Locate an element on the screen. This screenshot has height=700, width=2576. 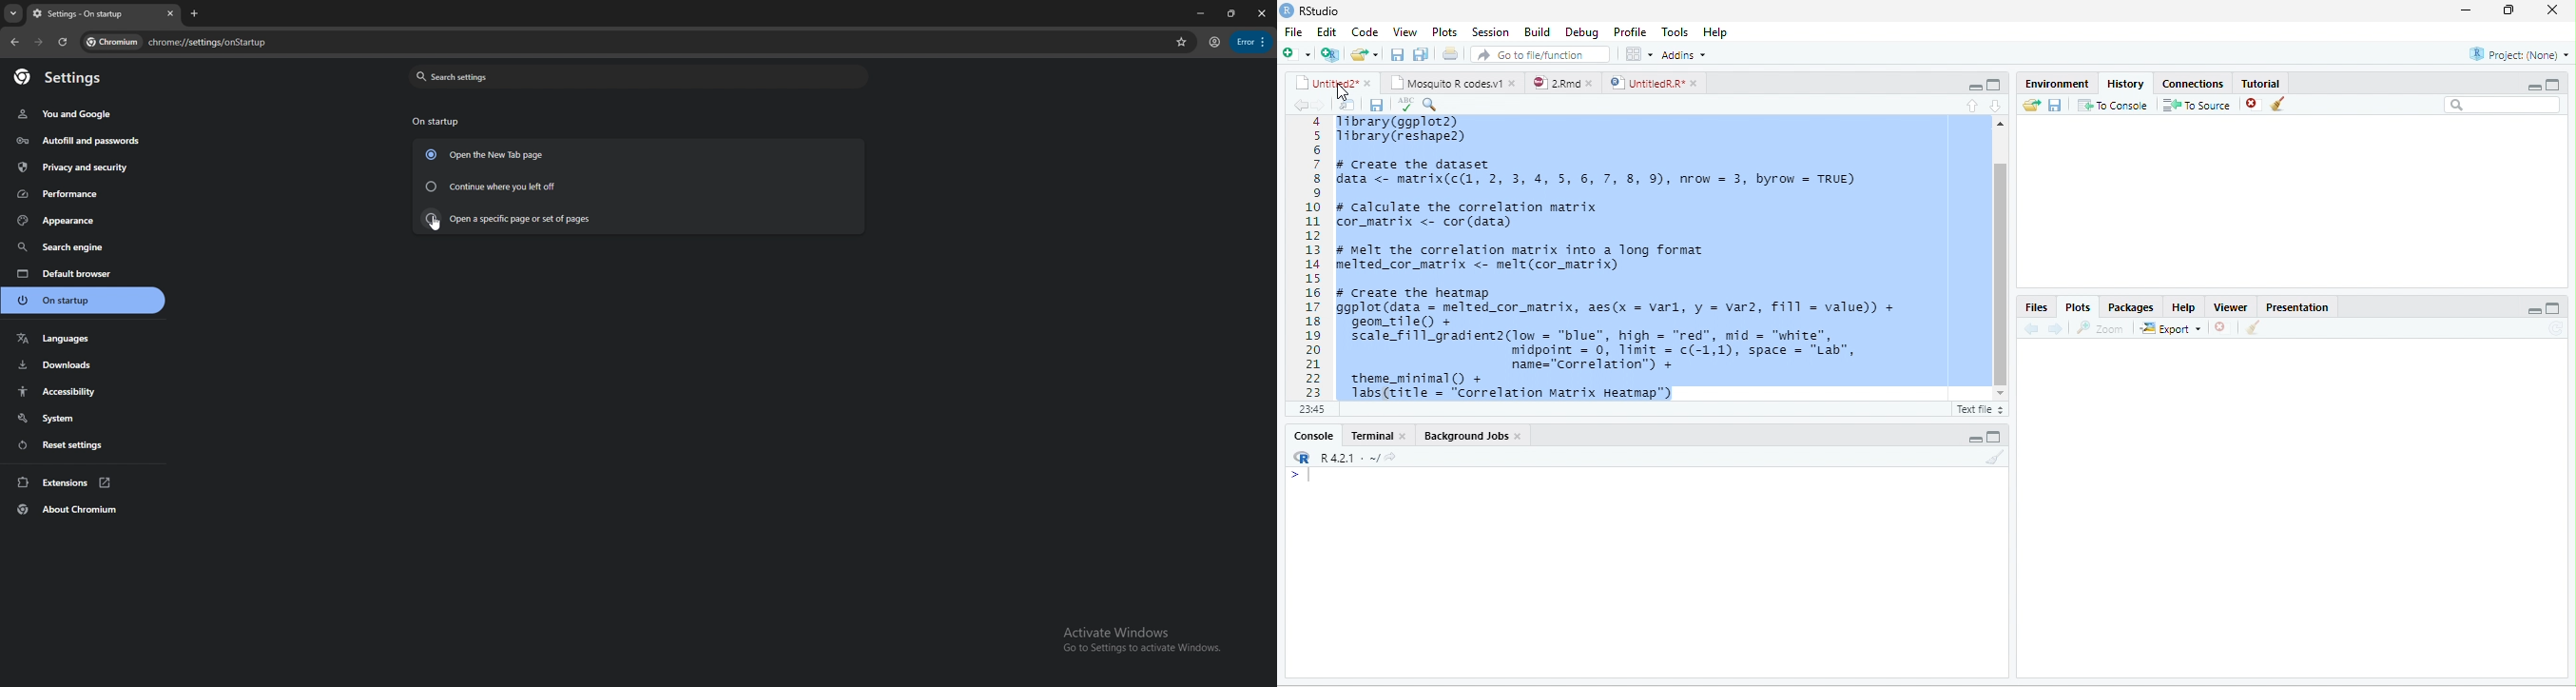
source is located at coordinates (1966, 105).